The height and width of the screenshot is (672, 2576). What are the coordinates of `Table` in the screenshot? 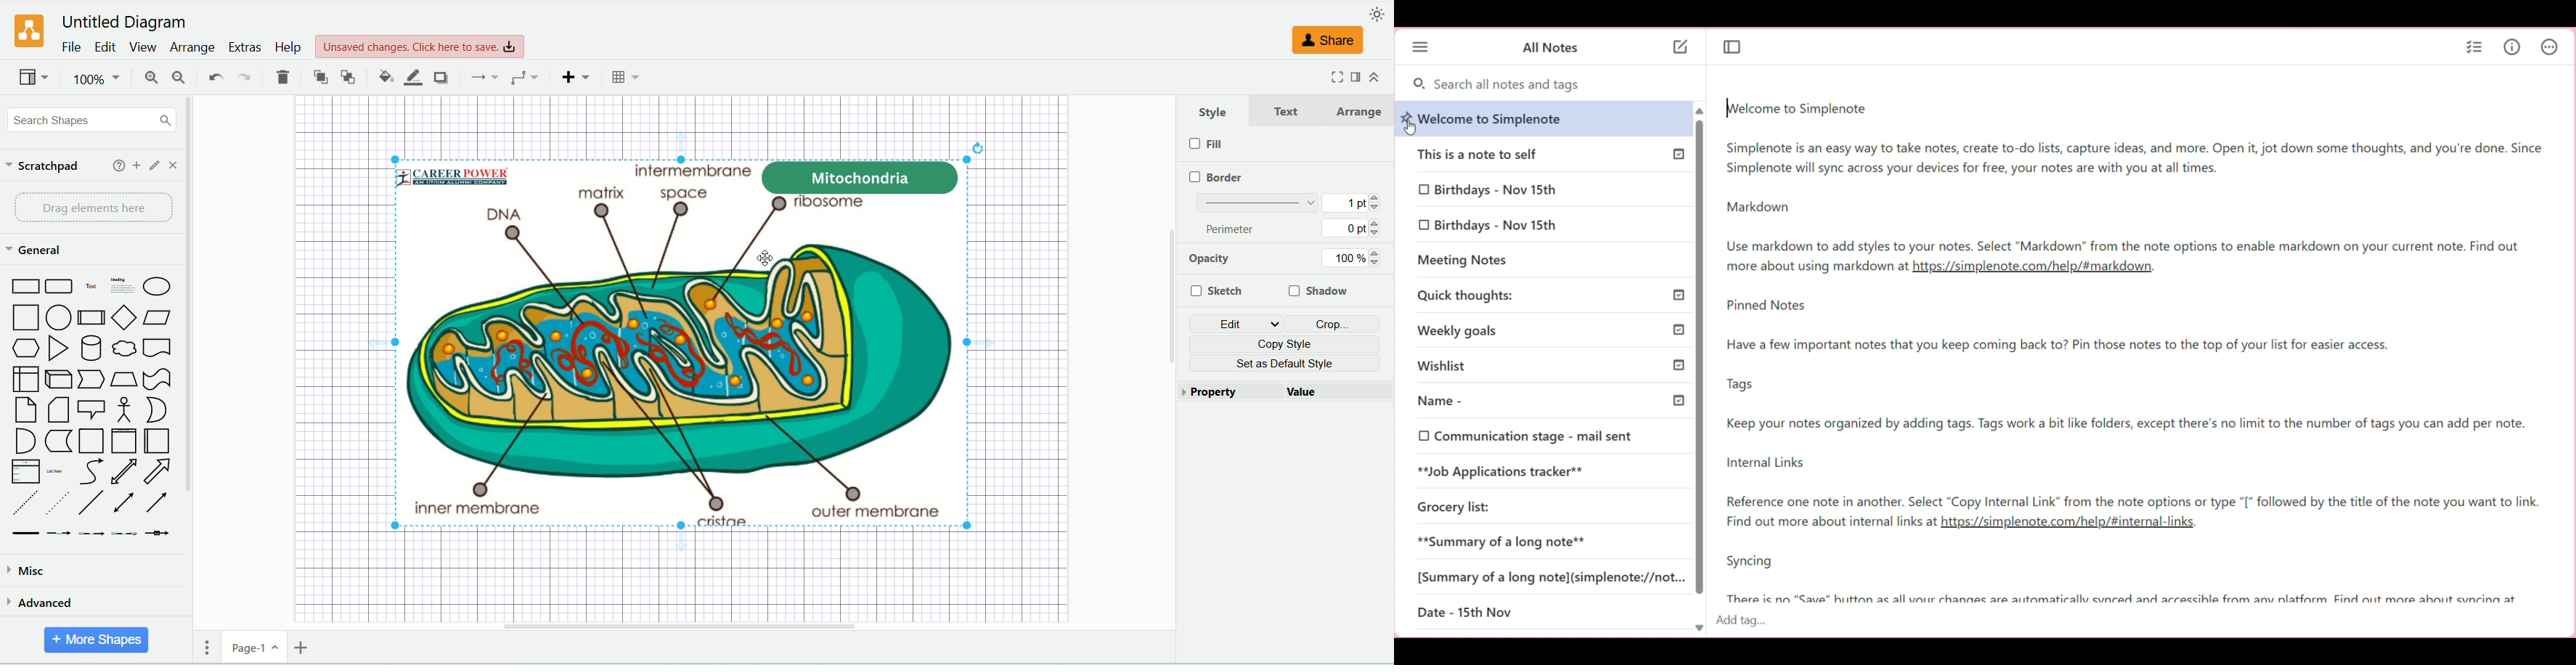 It's located at (622, 78).